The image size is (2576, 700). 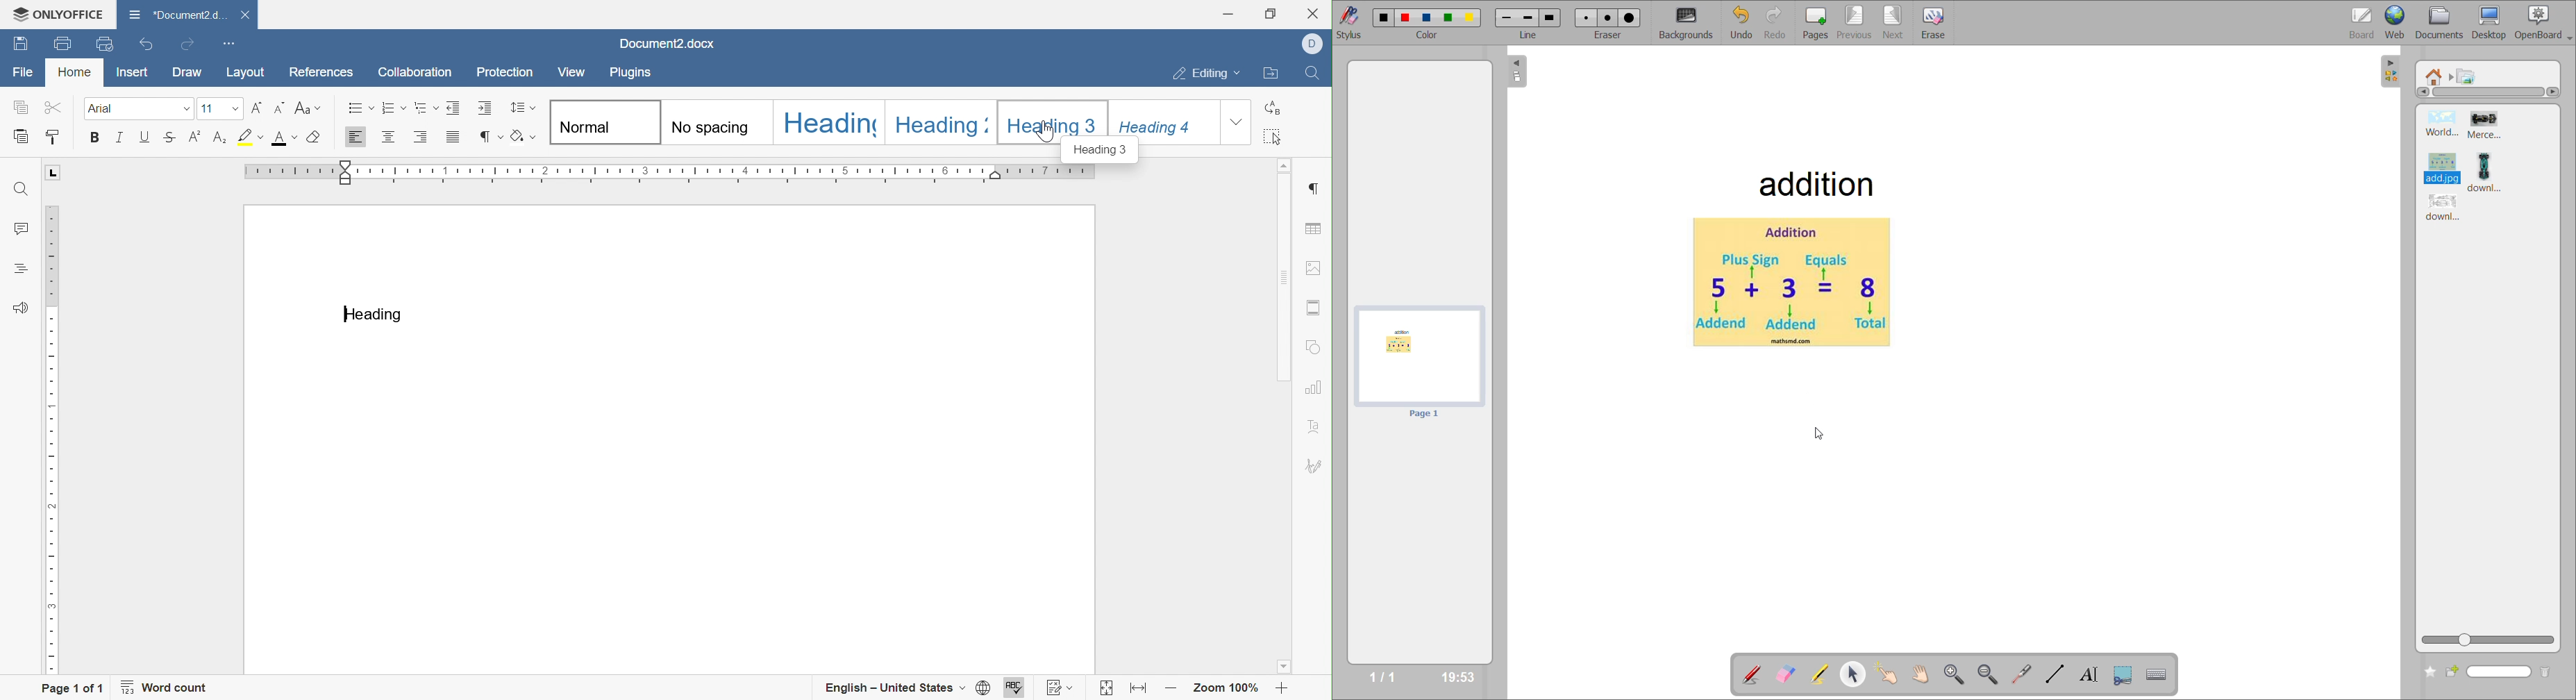 I want to click on Customize quick access toolbar, so click(x=231, y=43).